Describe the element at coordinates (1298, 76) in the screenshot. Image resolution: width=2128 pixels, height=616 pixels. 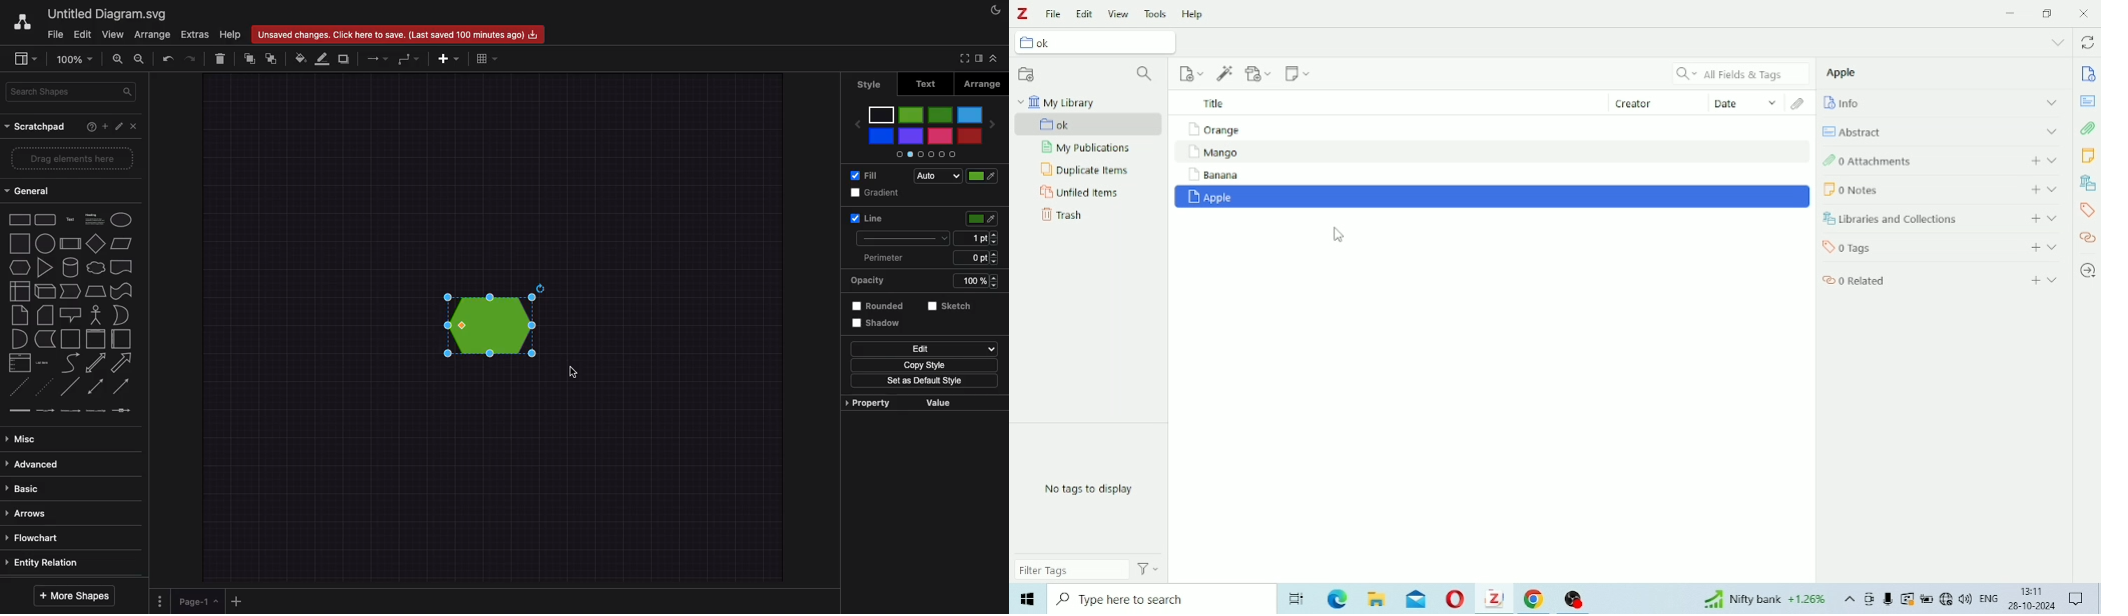
I see `New note` at that location.